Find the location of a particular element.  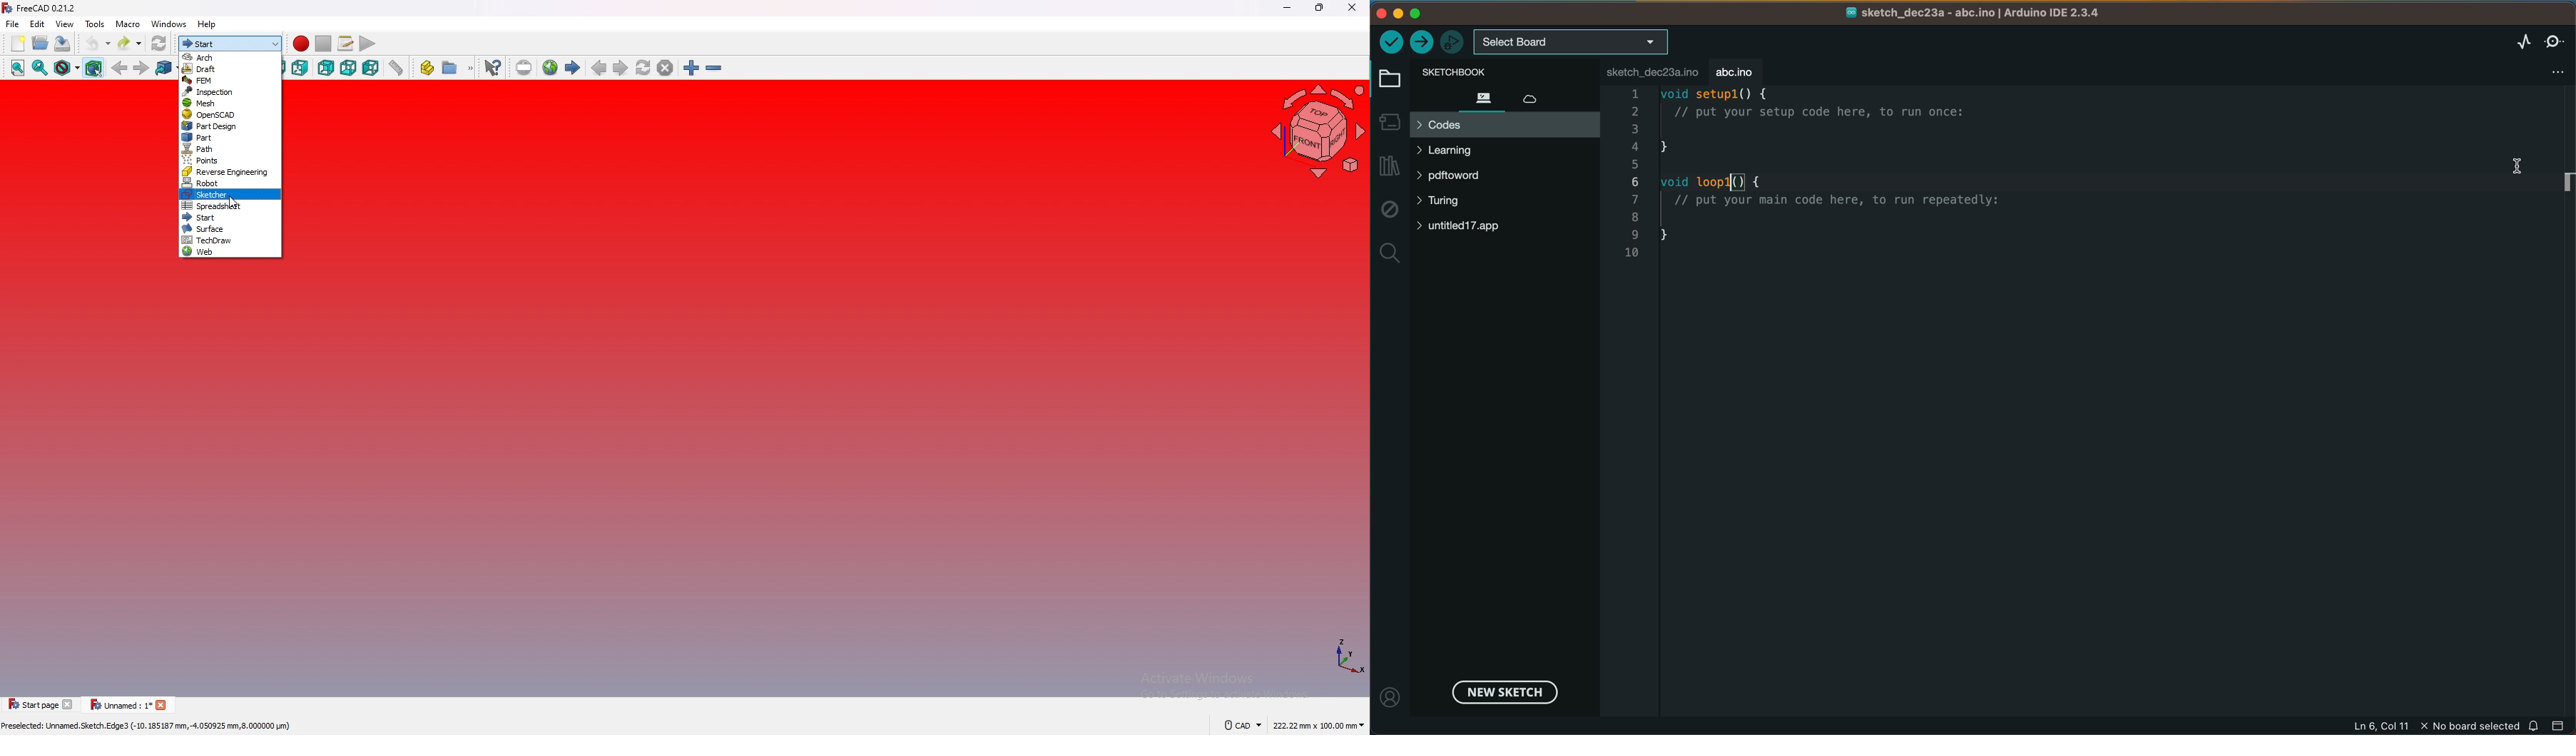

edit is located at coordinates (37, 24).